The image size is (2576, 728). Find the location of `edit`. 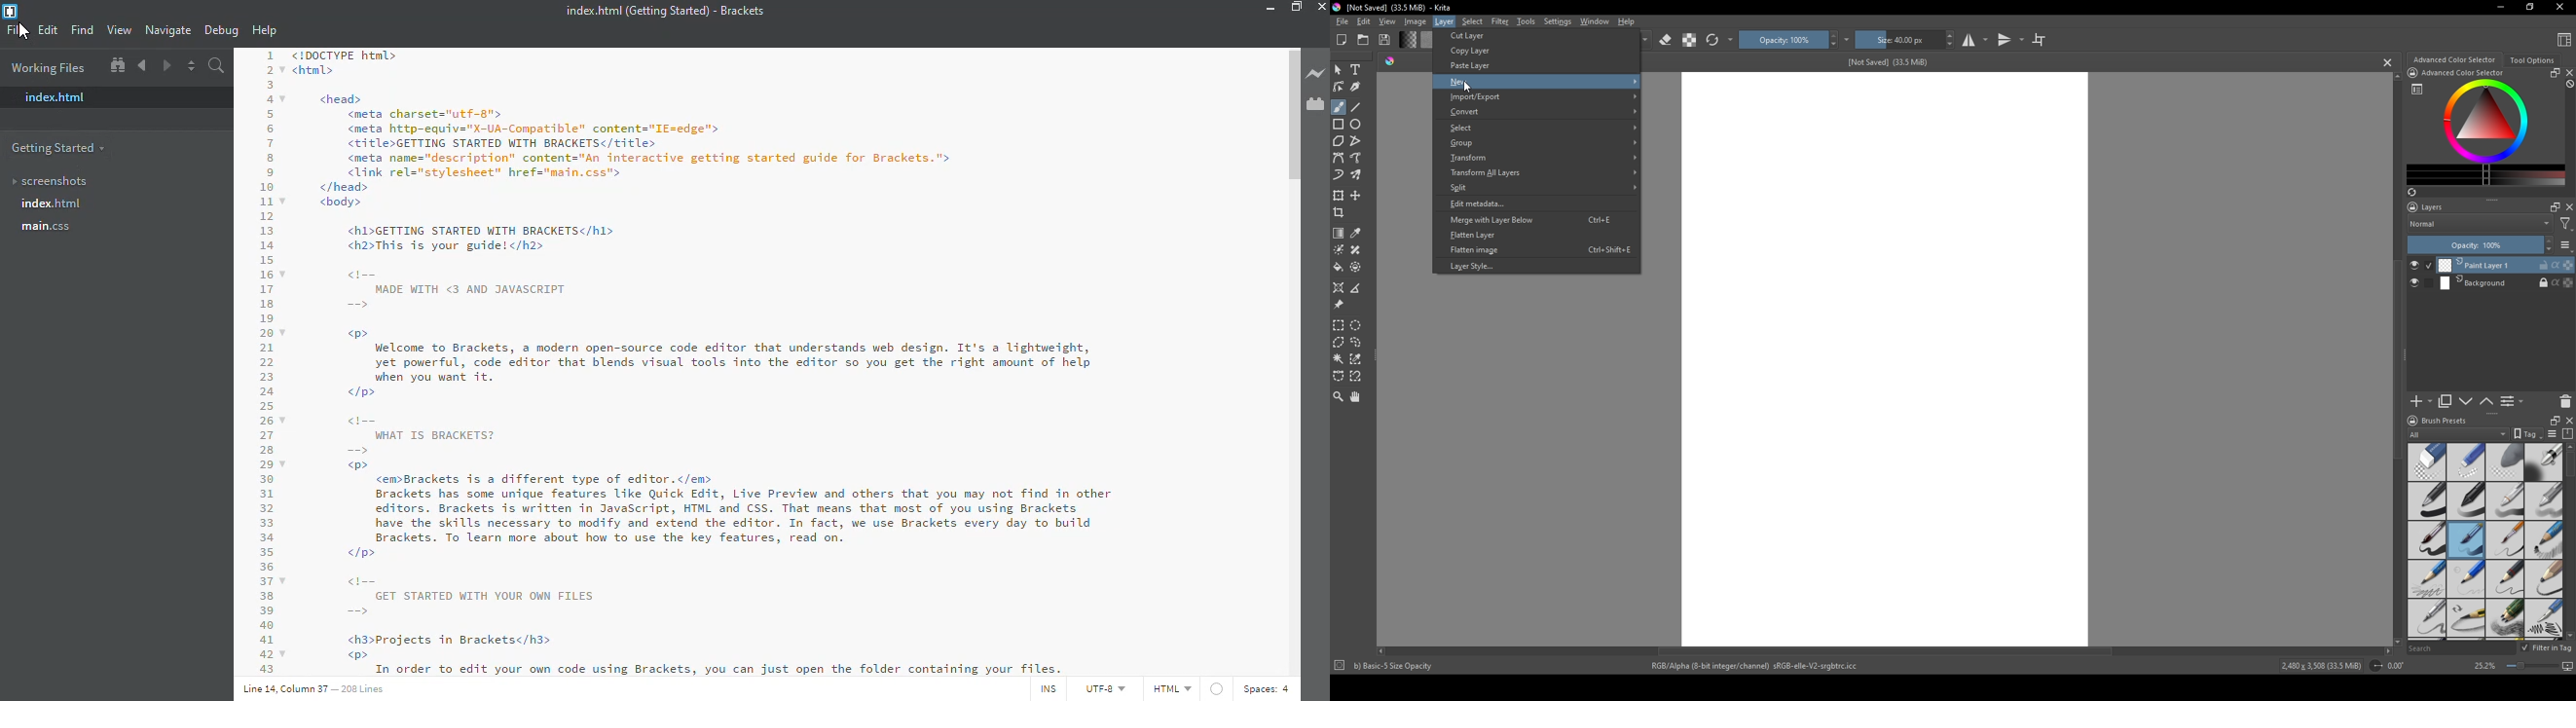

edit is located at coordinates (47, 29).